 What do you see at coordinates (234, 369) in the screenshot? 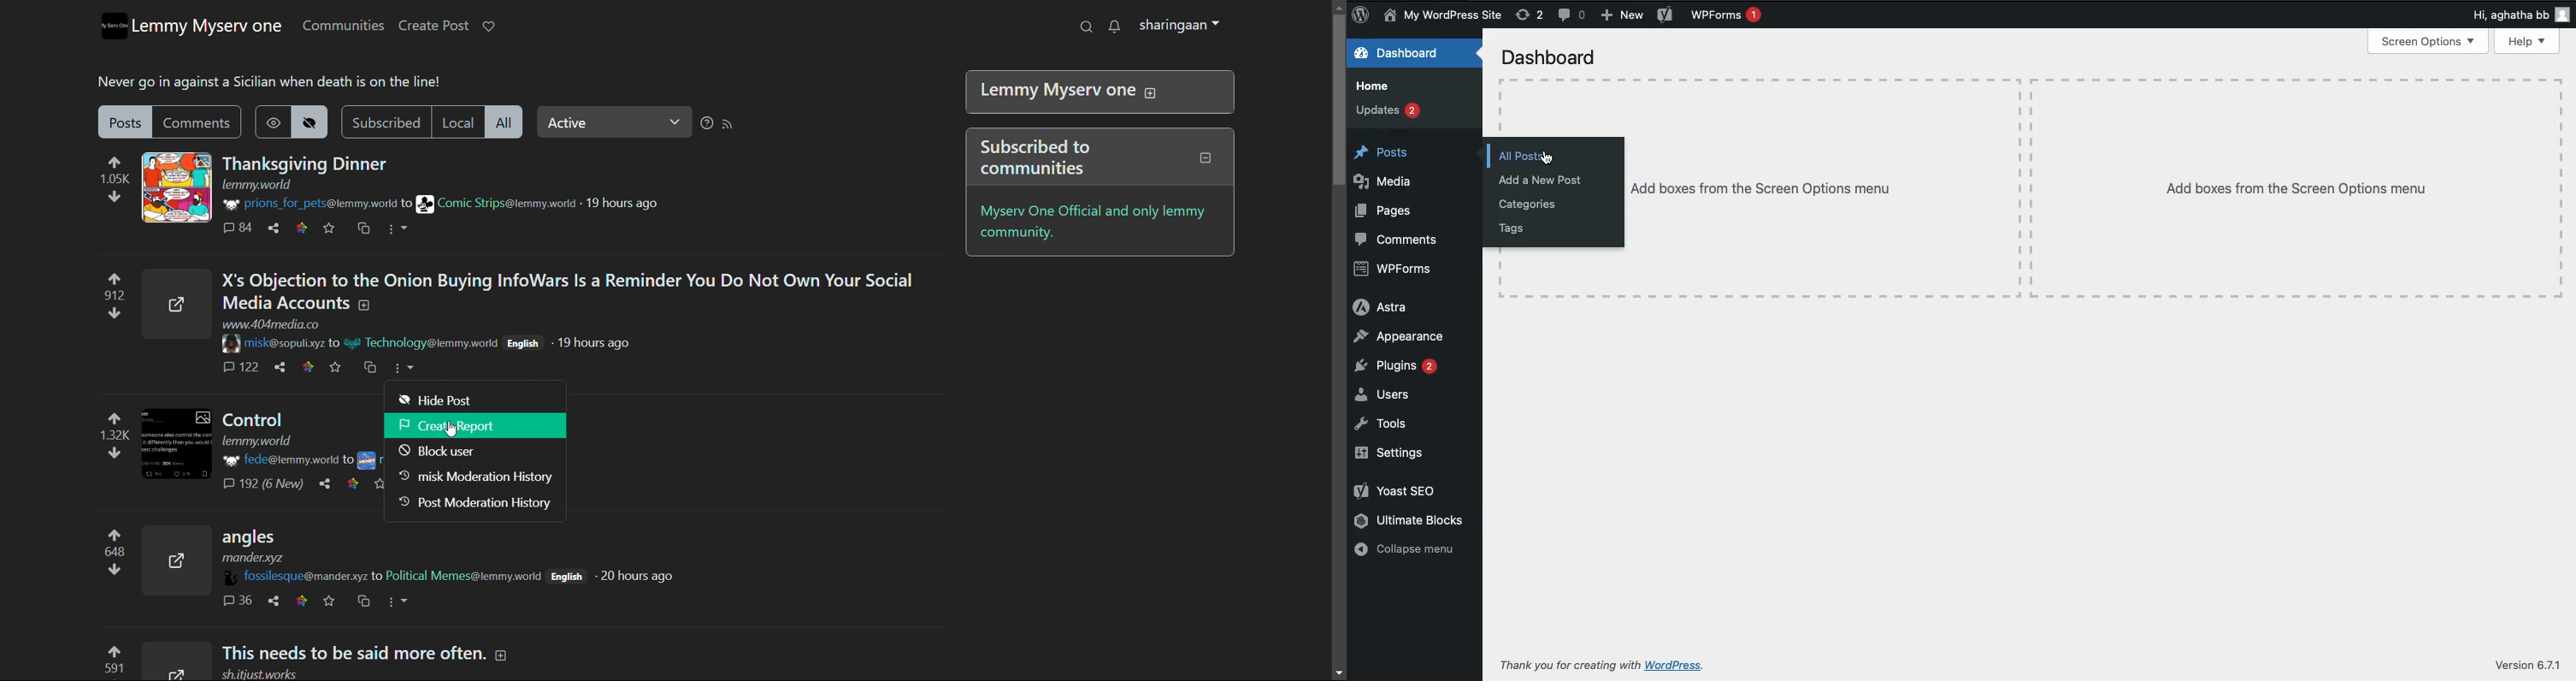
I see `comments` at bounding box center [234, 369].